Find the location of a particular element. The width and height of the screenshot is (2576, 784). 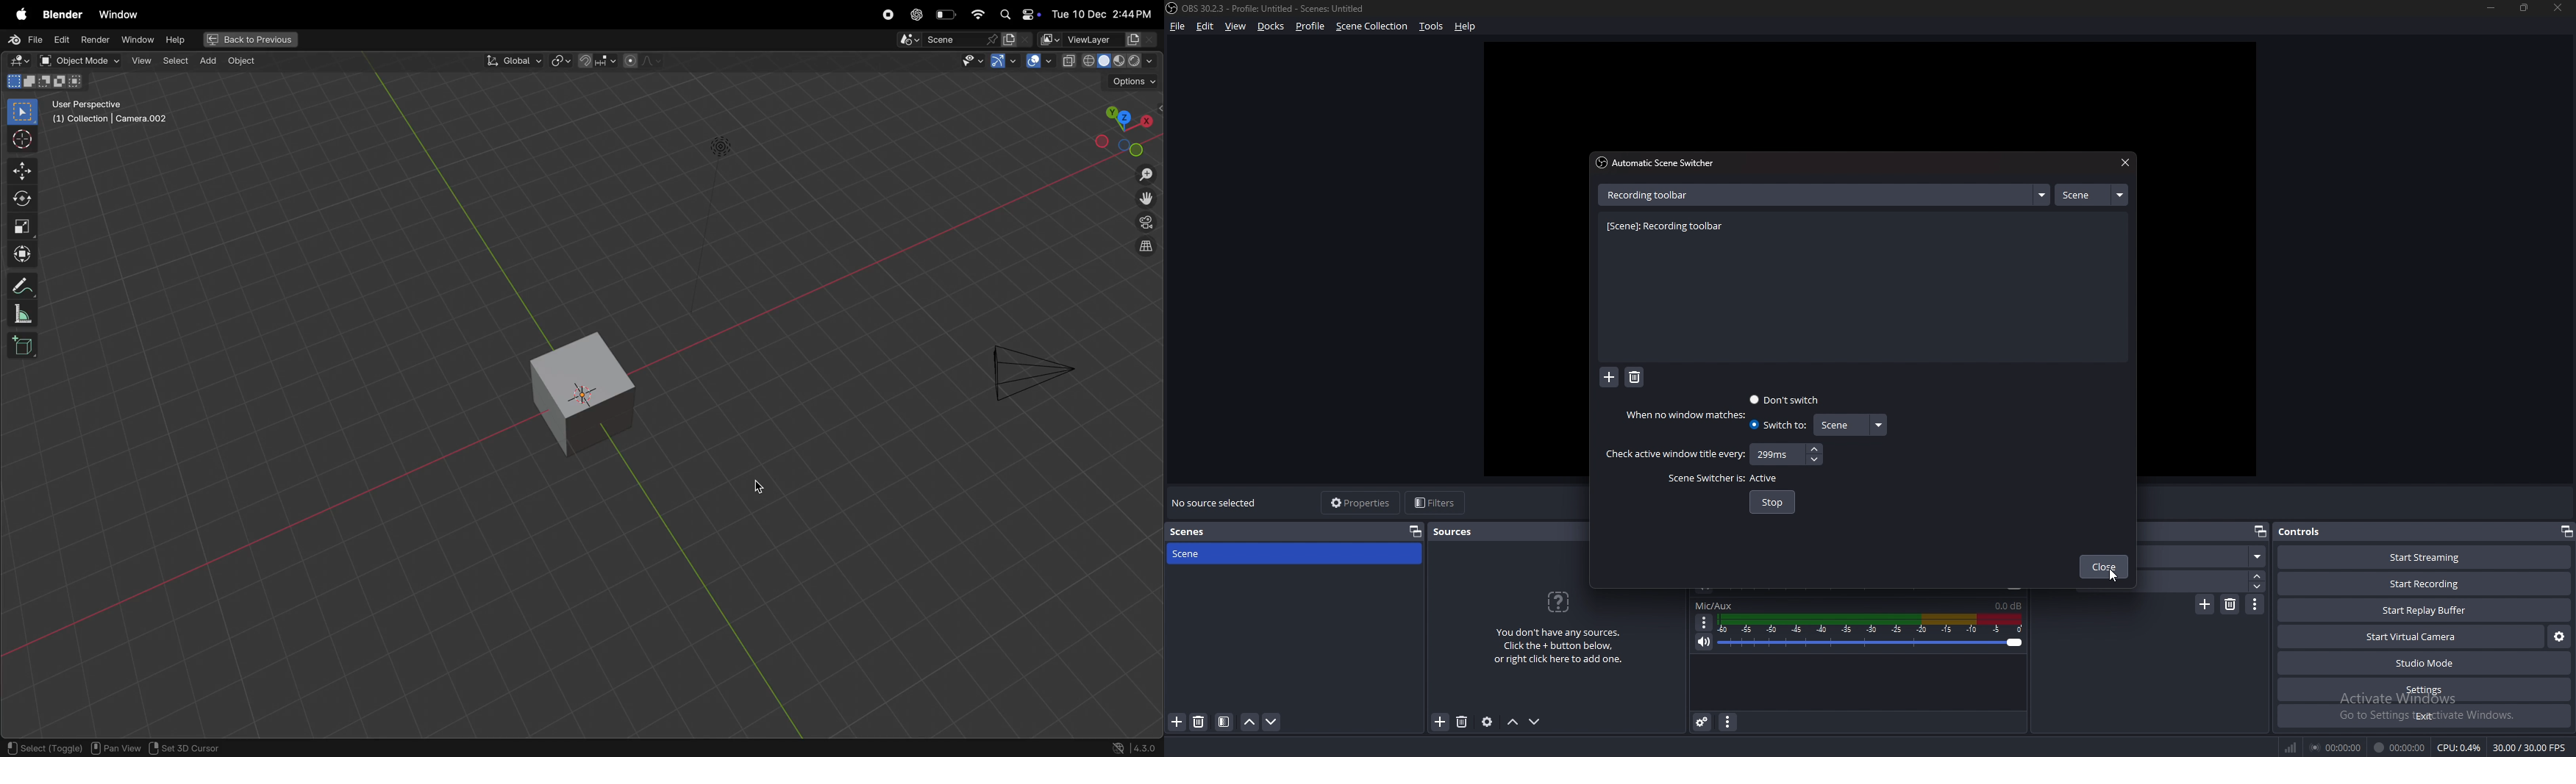

advanced audio properties is located at coordinates (1702, 721).